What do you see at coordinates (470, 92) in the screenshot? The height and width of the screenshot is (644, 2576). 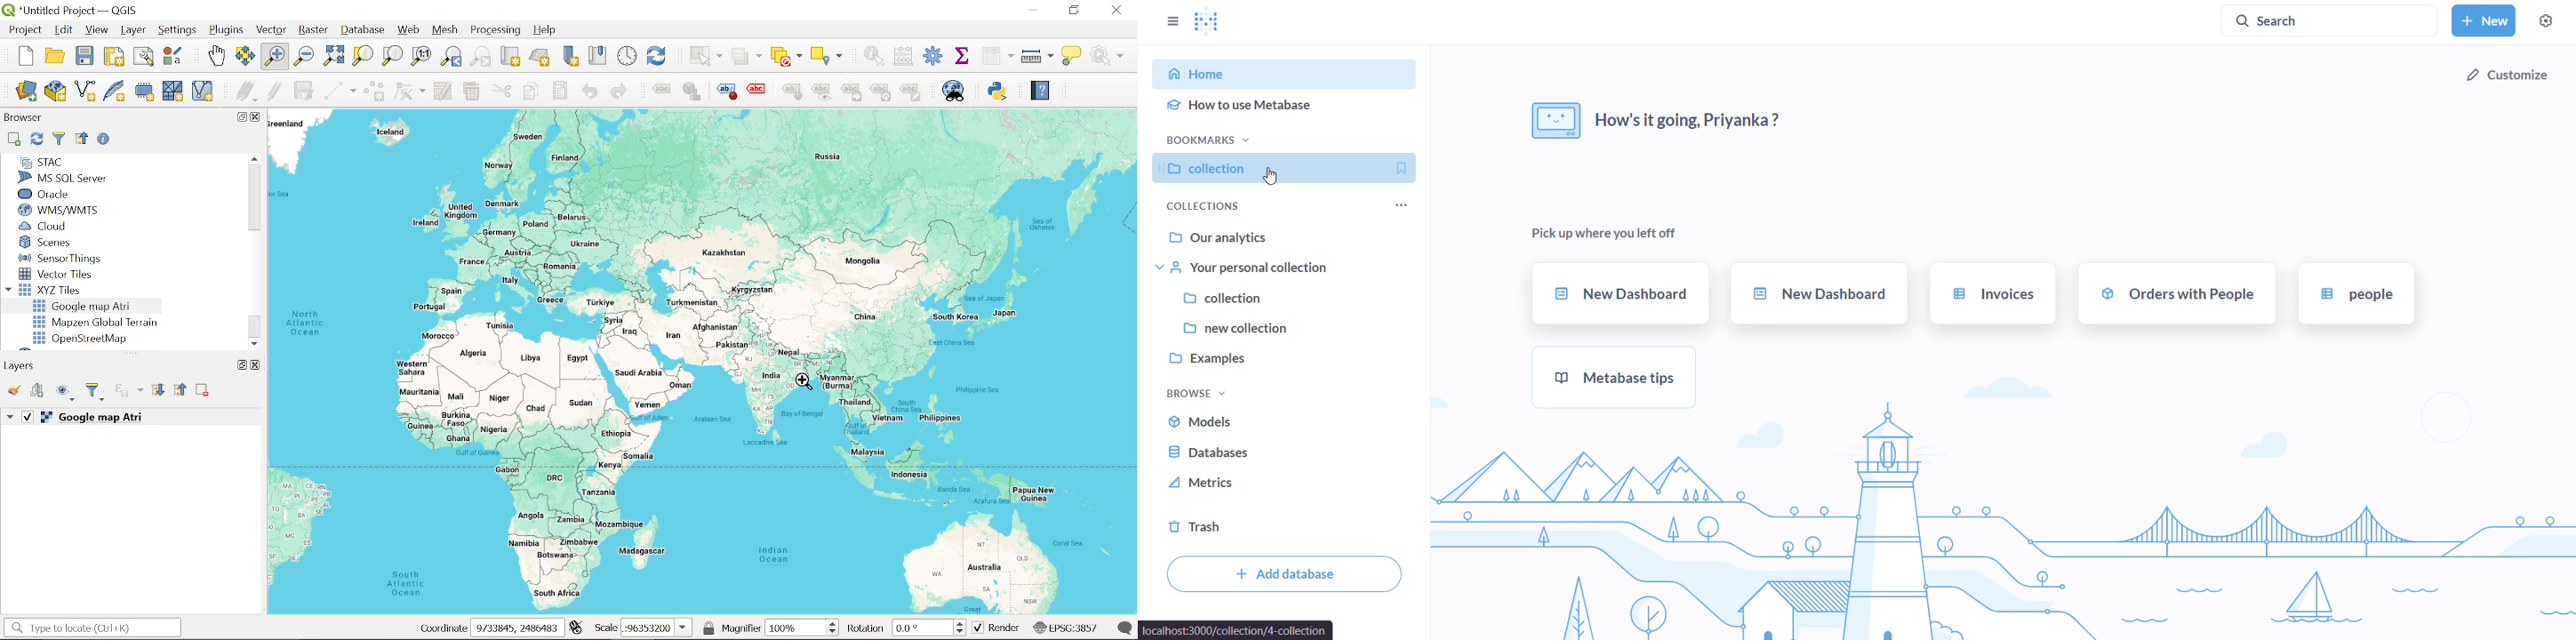 I see `Delete selected` at bounding box center [470, 92].